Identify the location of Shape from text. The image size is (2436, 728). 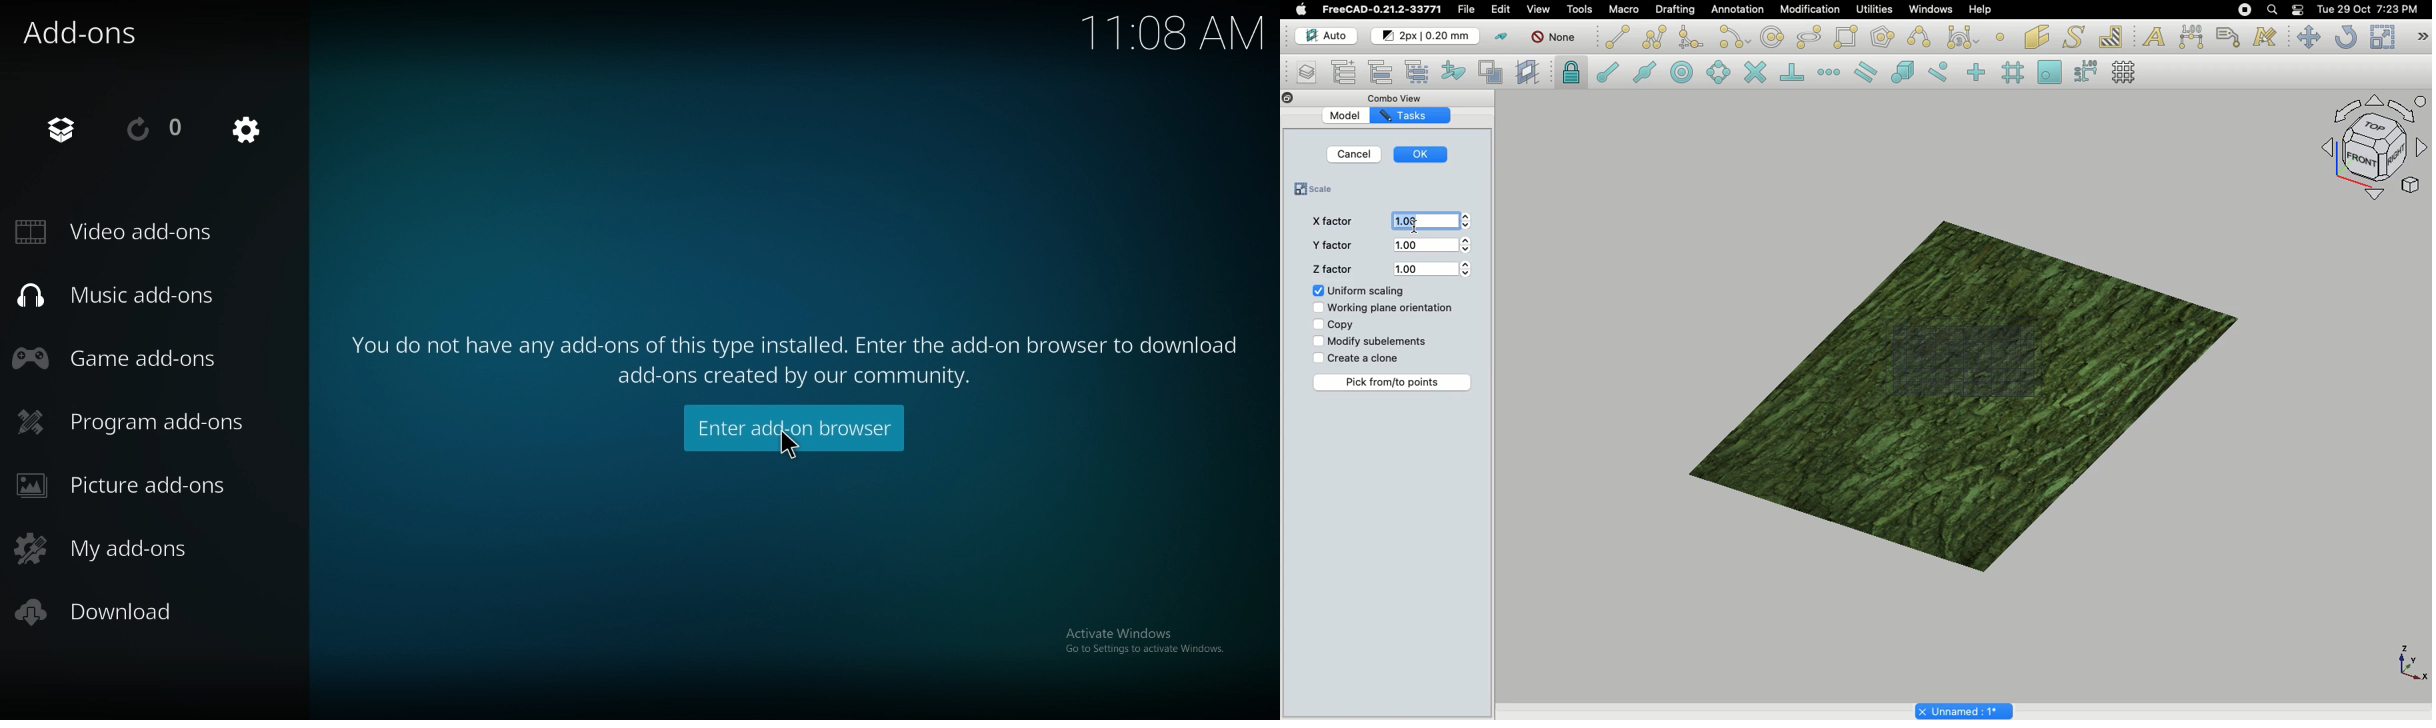
(2072, 37).